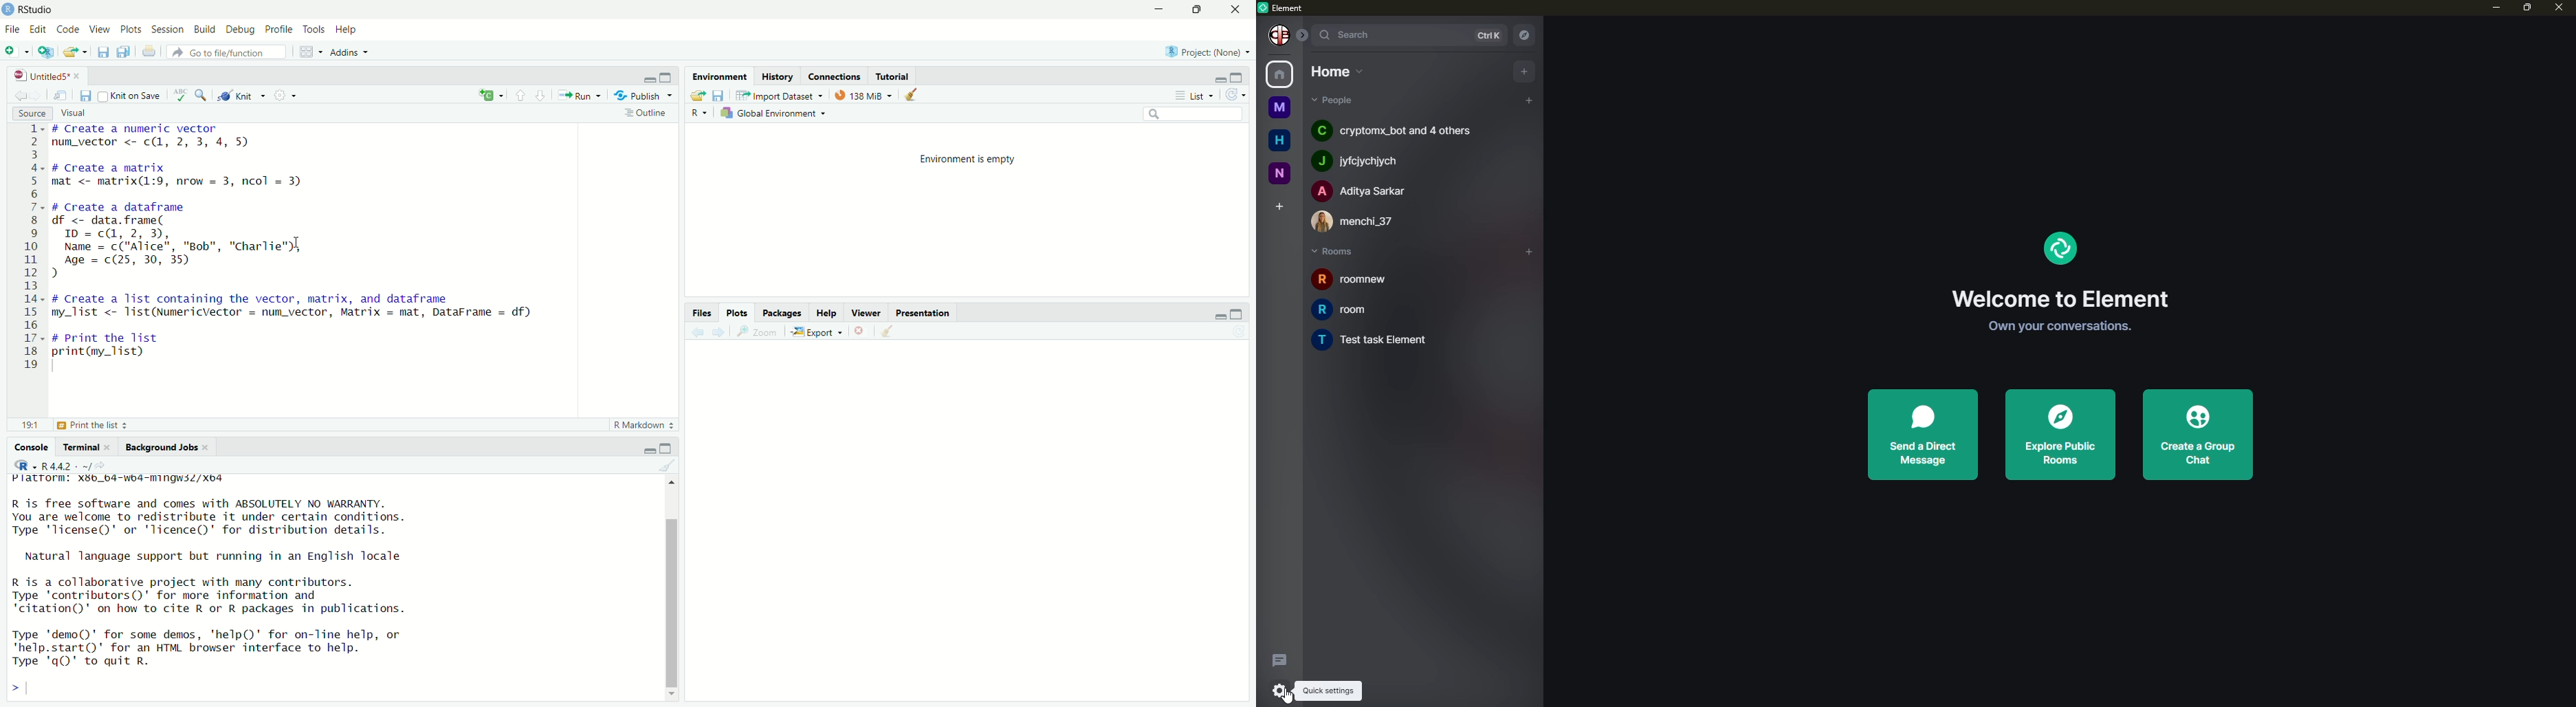 Image resolution: width=2576 pixels, height=728 pixels. I want to click on home, so click(1281, 73).